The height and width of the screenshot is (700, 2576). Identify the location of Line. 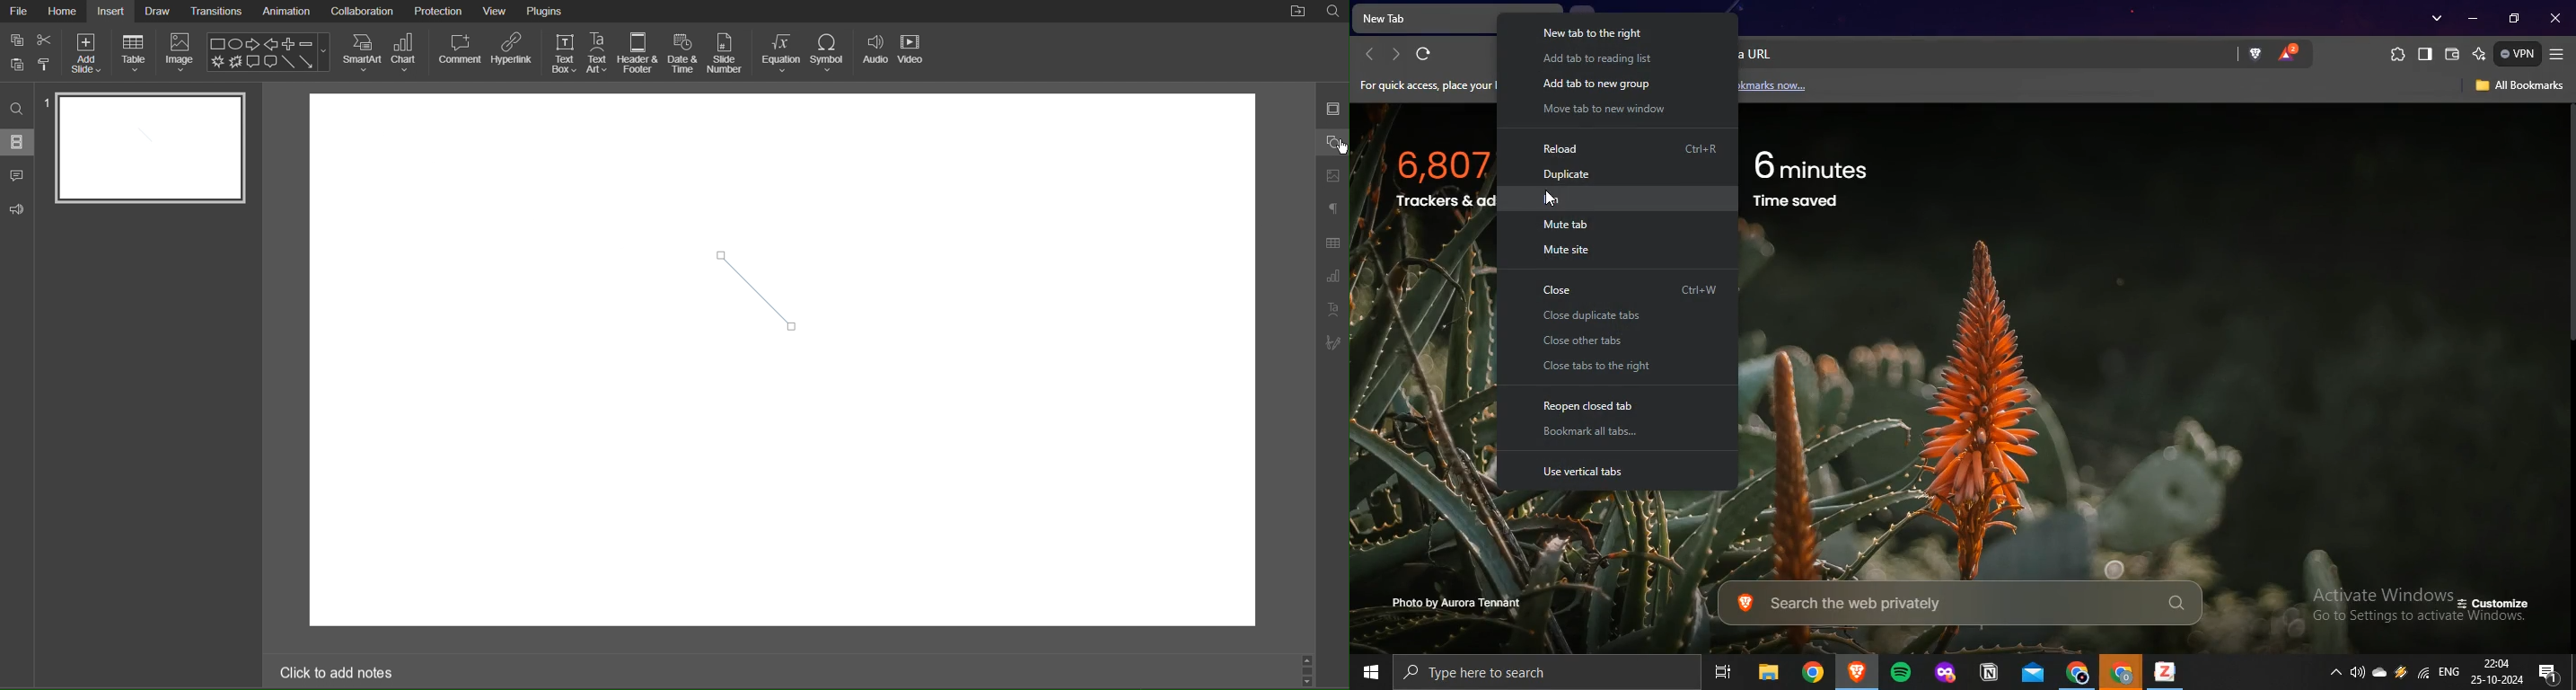
(751, 289).